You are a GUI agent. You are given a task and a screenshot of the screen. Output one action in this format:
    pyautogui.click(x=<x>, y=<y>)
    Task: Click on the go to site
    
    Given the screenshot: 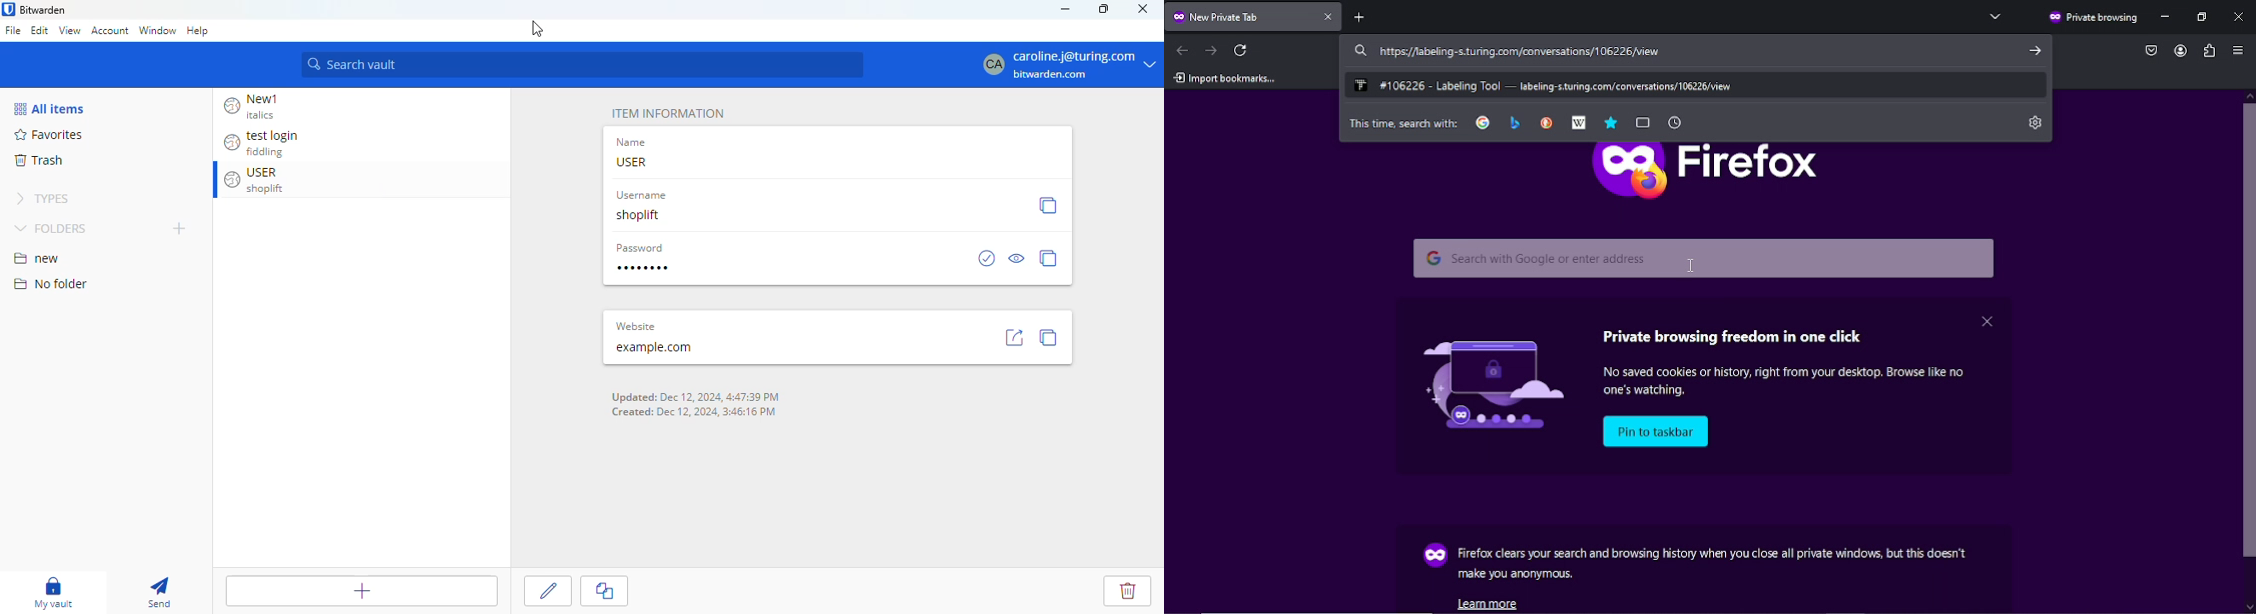 What is the action you would take?
    pyautogui.click(x=1012, y=337)
    